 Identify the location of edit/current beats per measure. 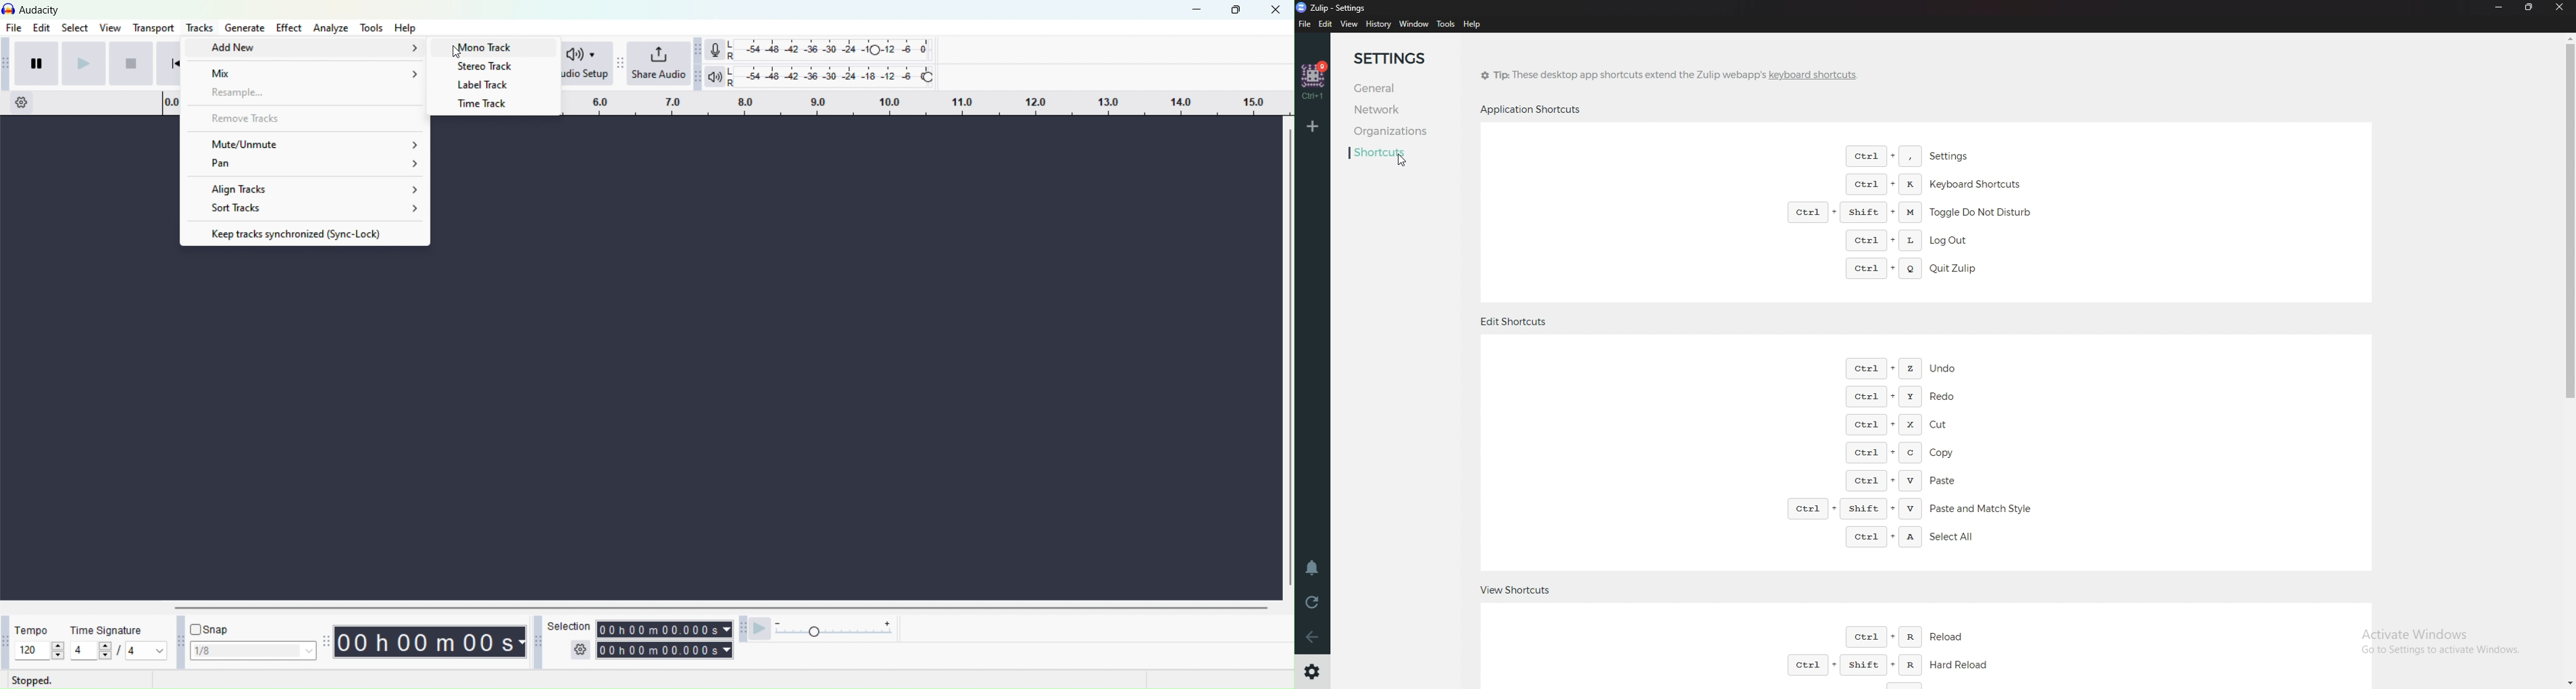
(81, 650).